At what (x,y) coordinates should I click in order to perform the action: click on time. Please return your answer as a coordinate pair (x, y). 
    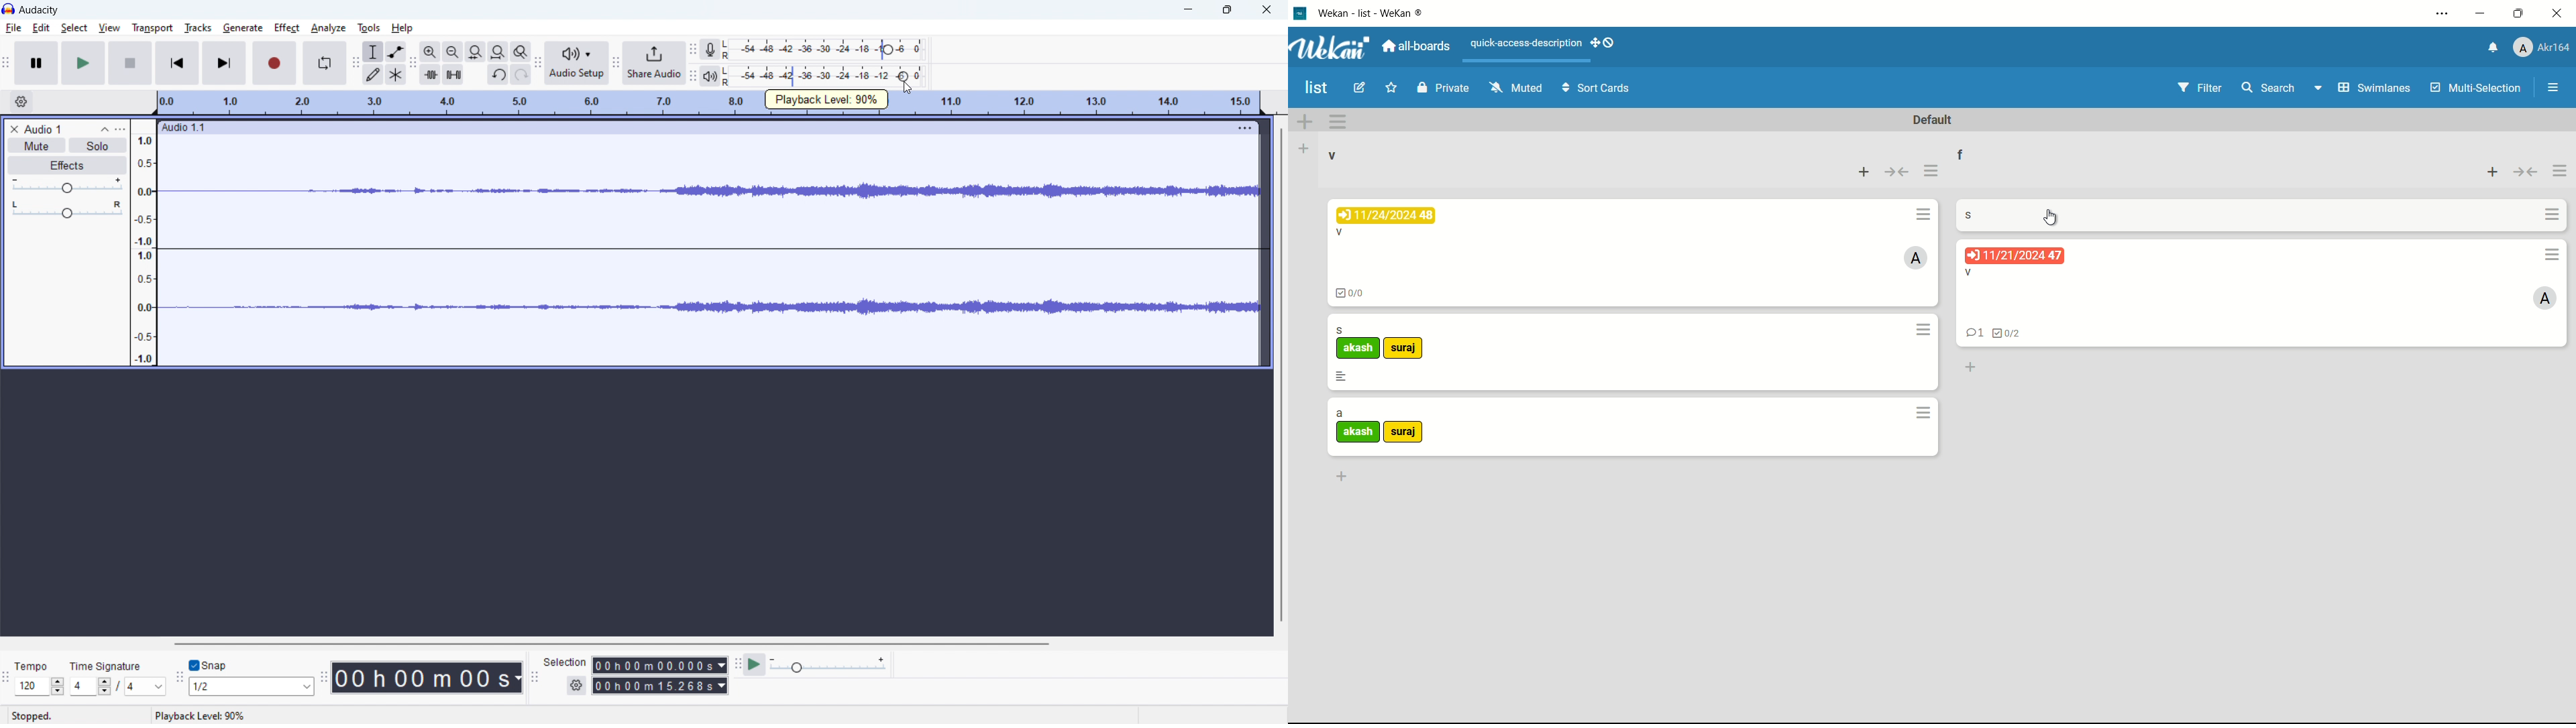
    Looking at the image, I should click on (427, 678).